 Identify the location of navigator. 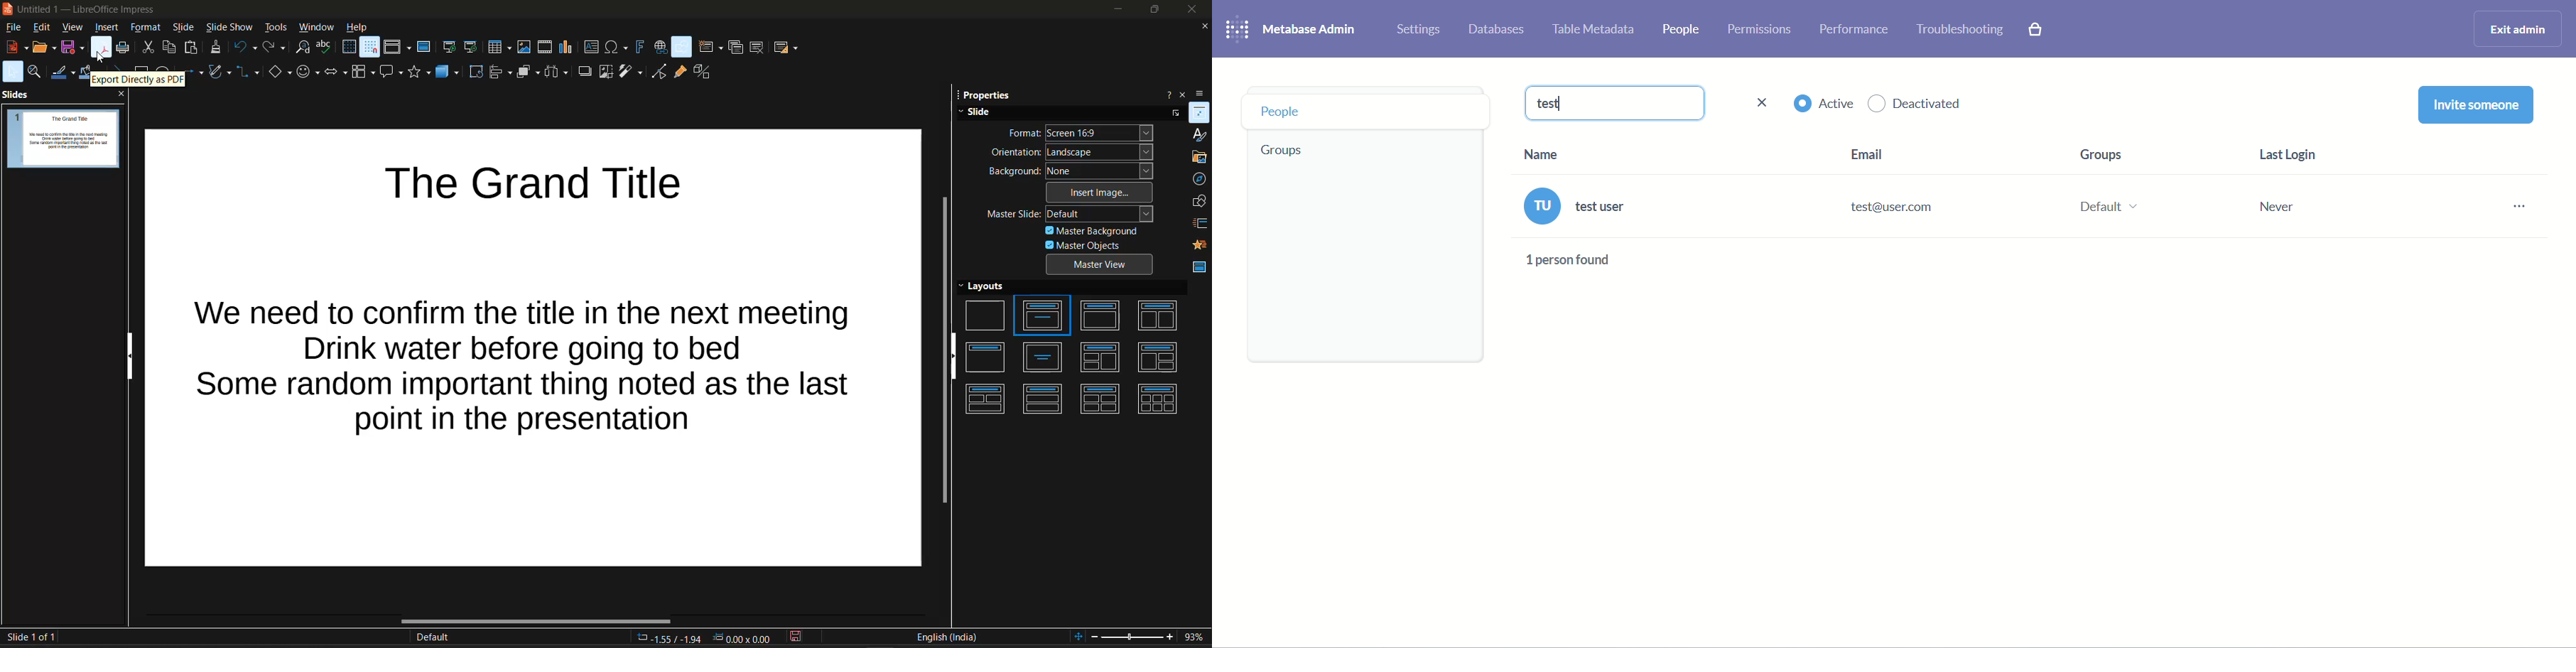
(1200, 179).